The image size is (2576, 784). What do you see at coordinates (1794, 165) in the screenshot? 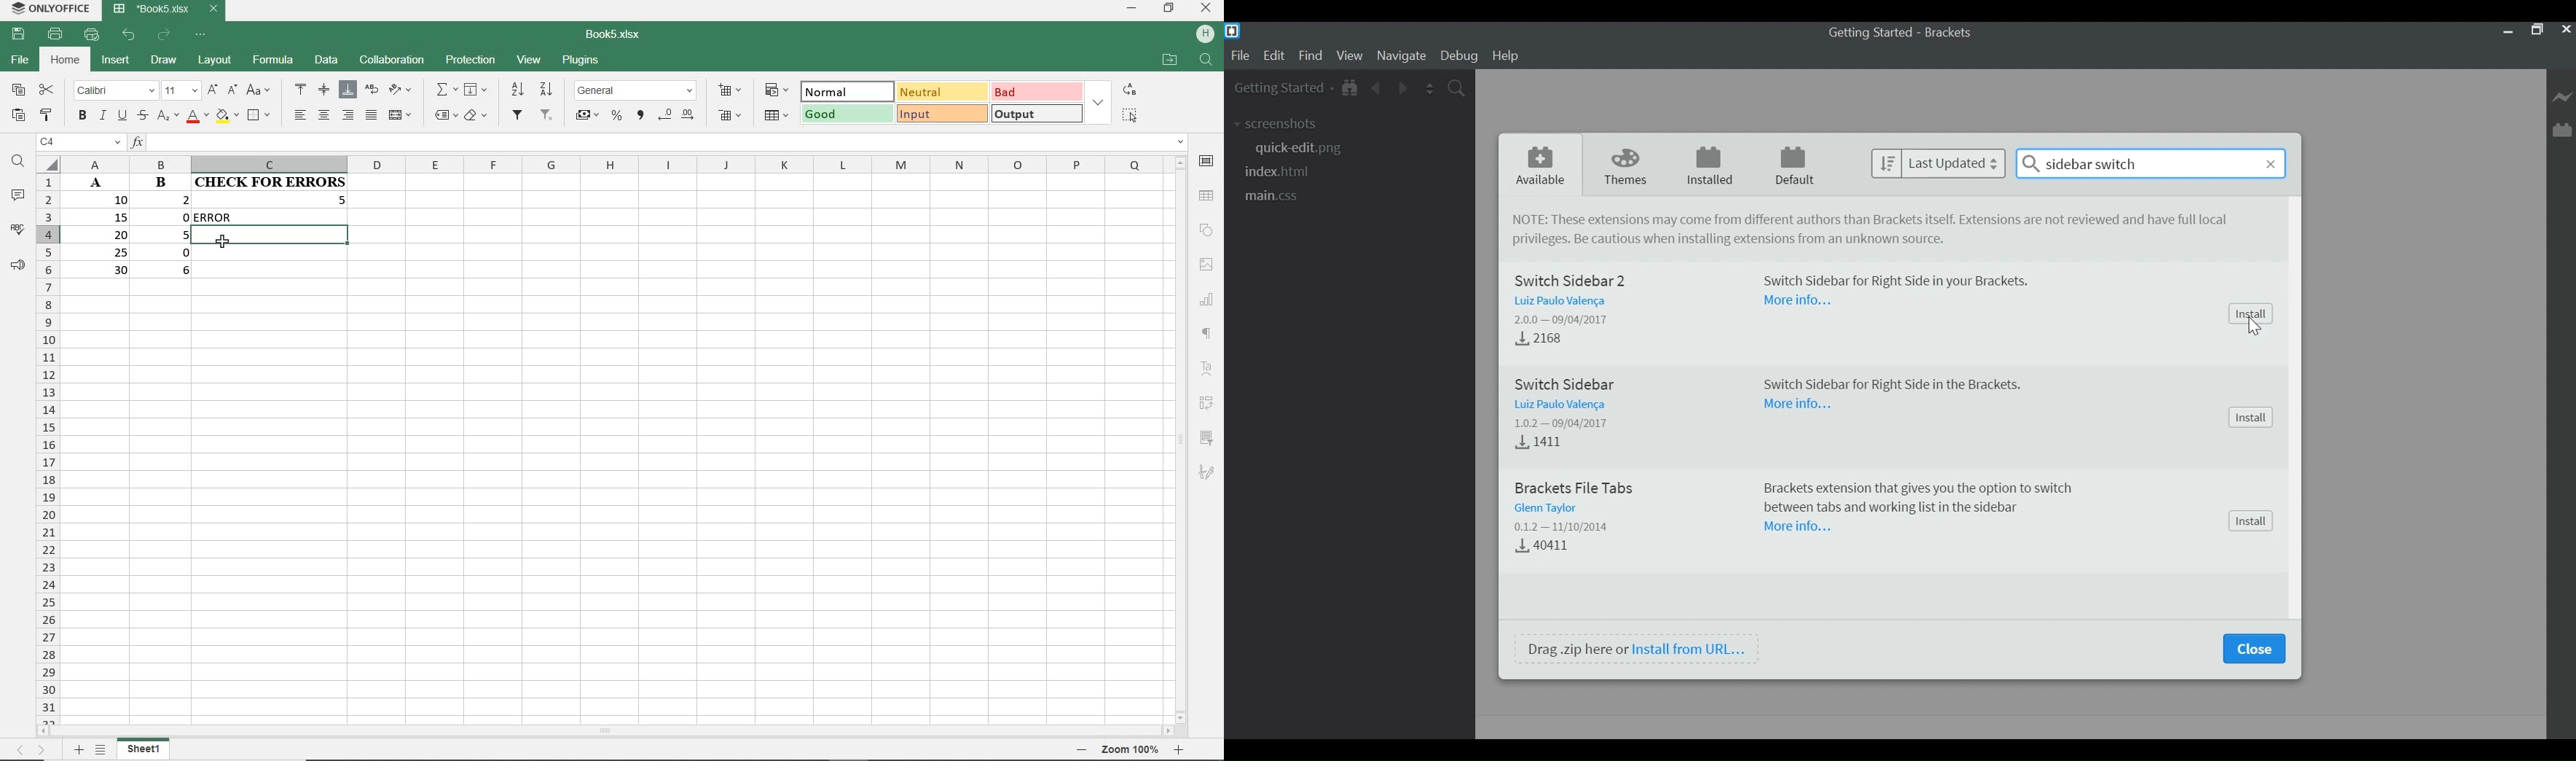
I see `Default` at bounding box center [1794, 165].